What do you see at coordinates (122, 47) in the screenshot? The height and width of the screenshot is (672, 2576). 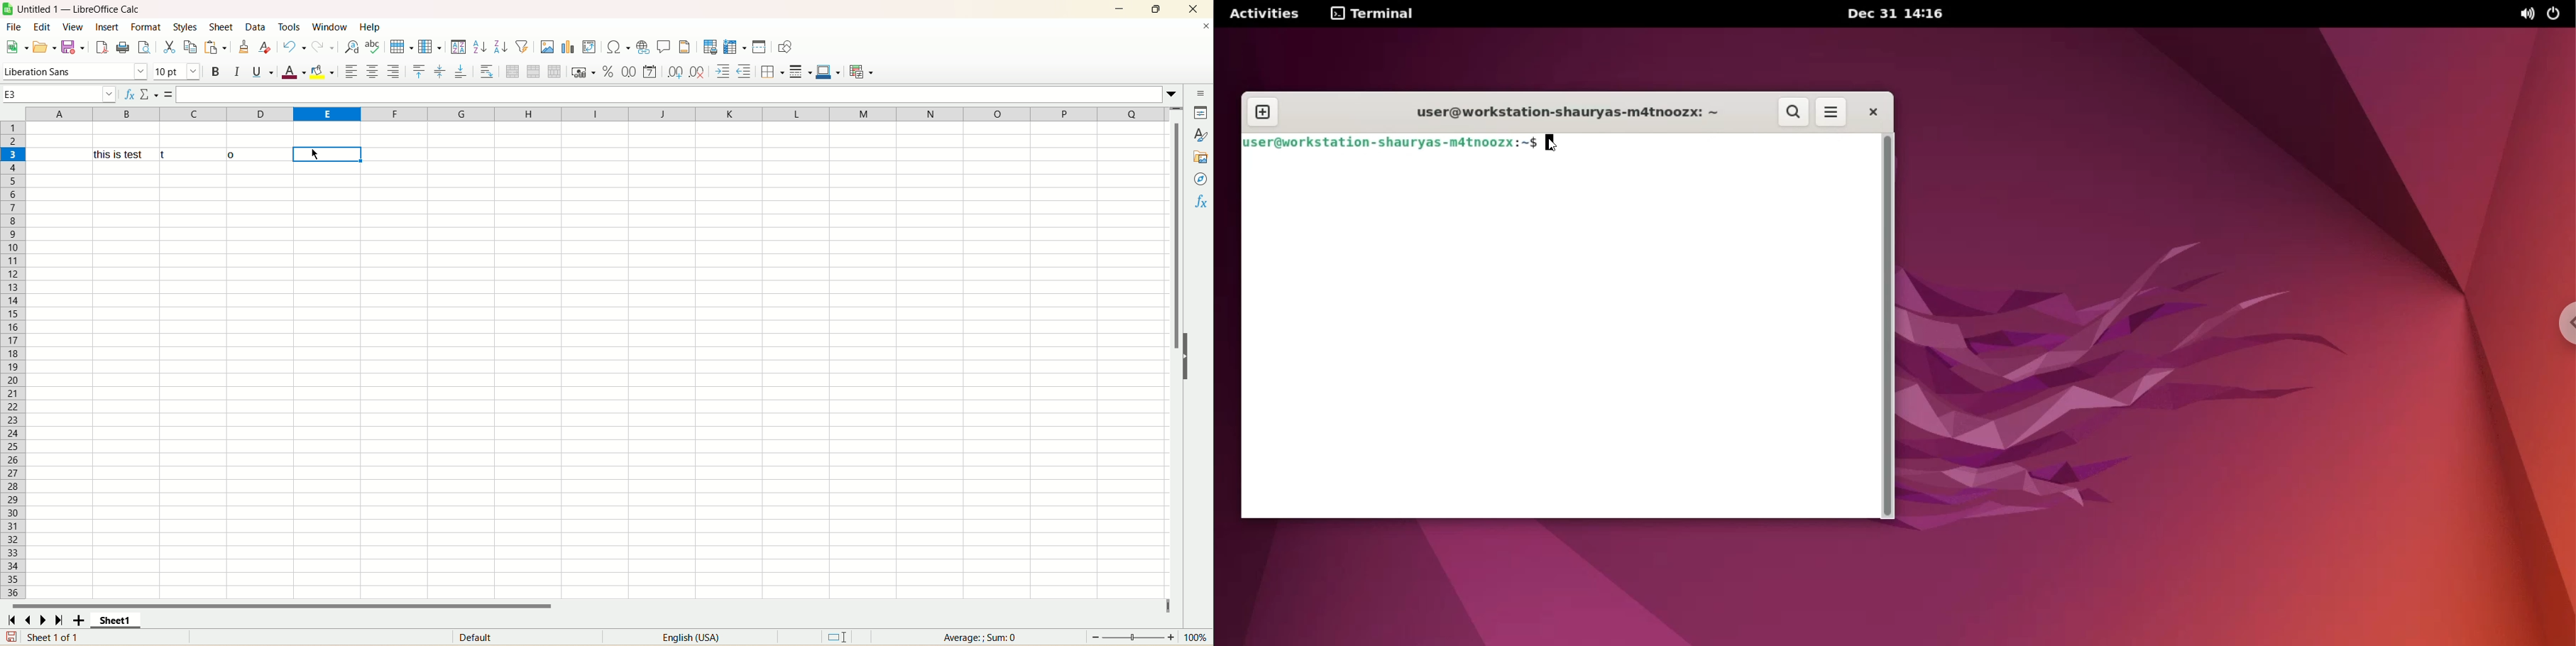 I see `print` at bounding box center [122, 47].